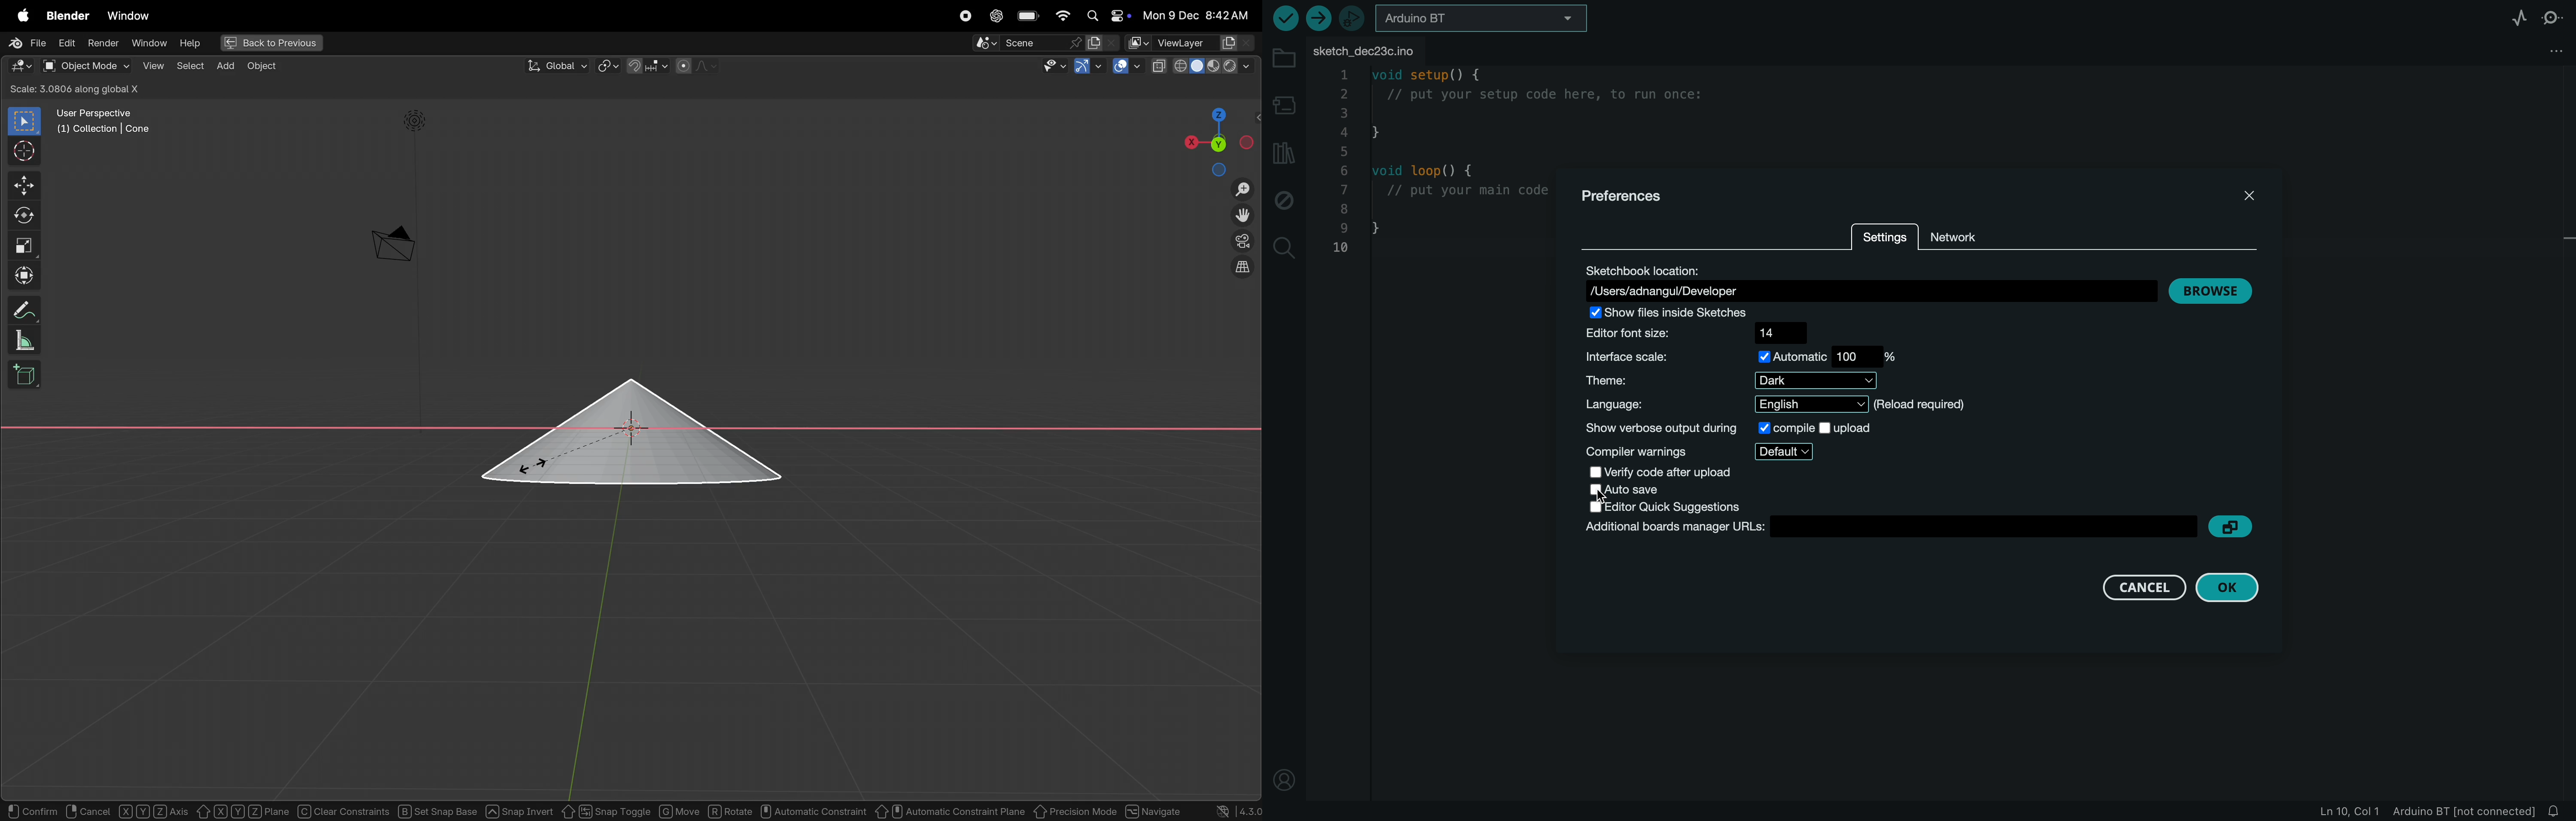 The width and height of the screenshot is (2576, 840). What do you see at coordinates (20, 151) in the screenshot?
I see `cursor` at bounding box center [20, 151].